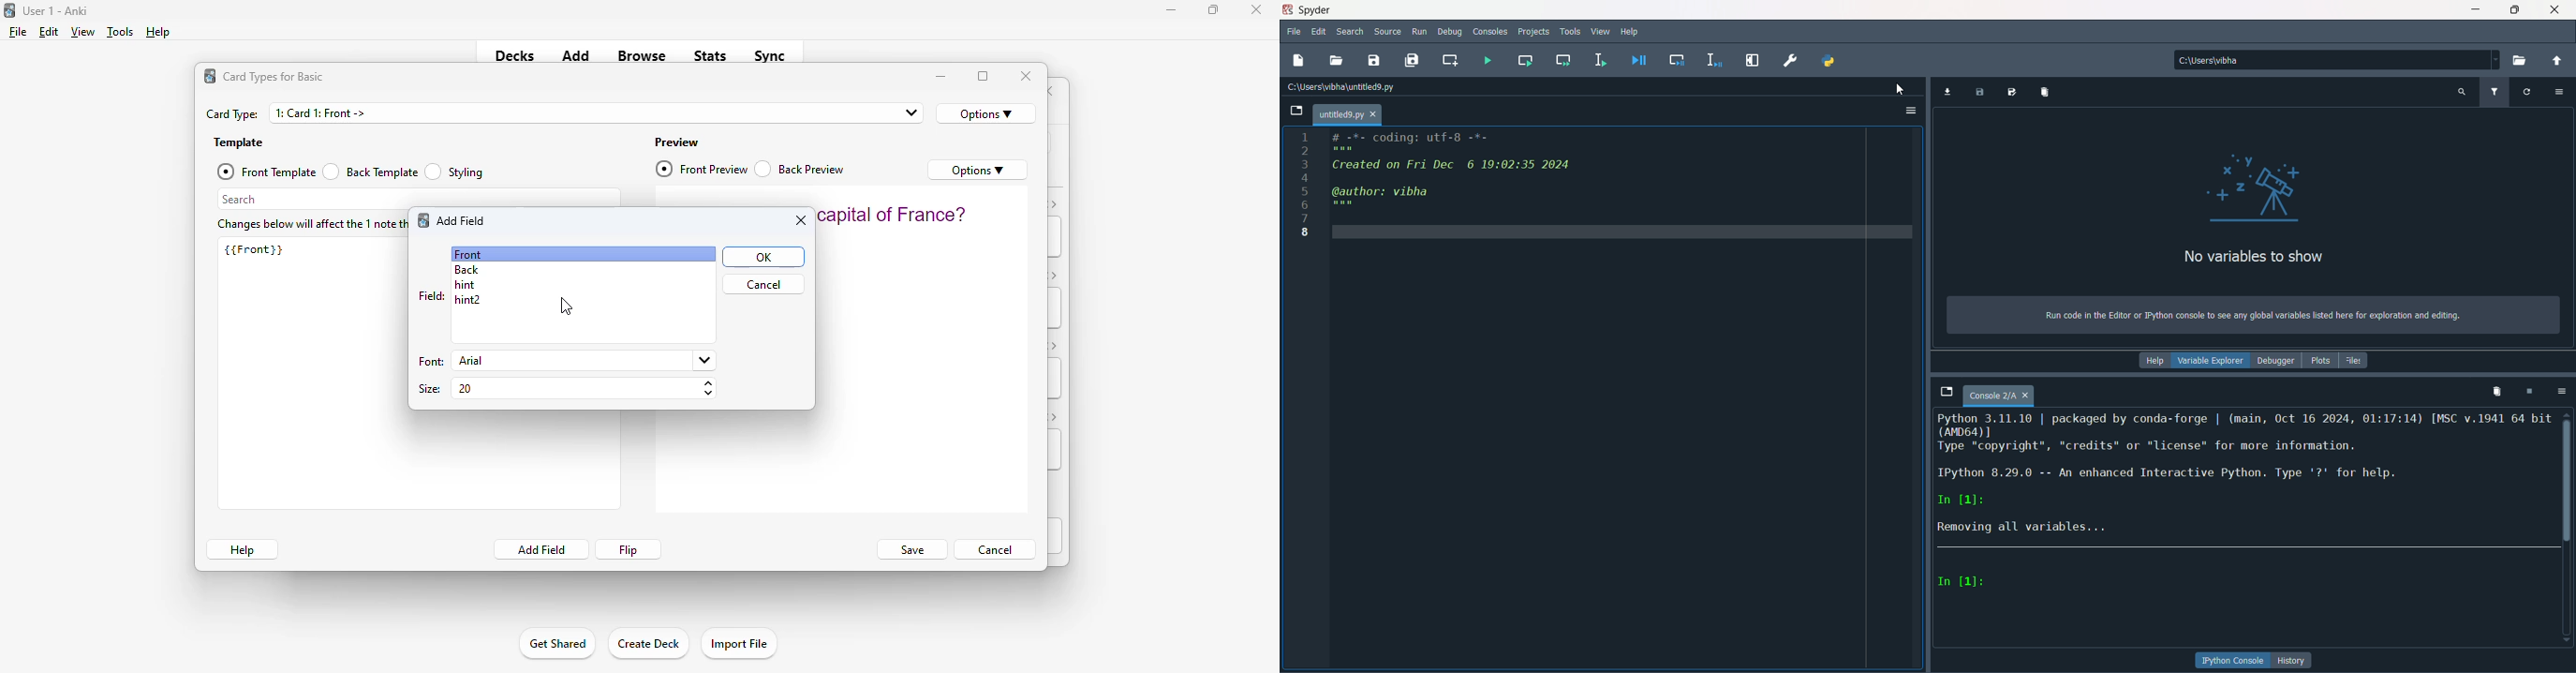  I want to click on view, so click(82, 31).